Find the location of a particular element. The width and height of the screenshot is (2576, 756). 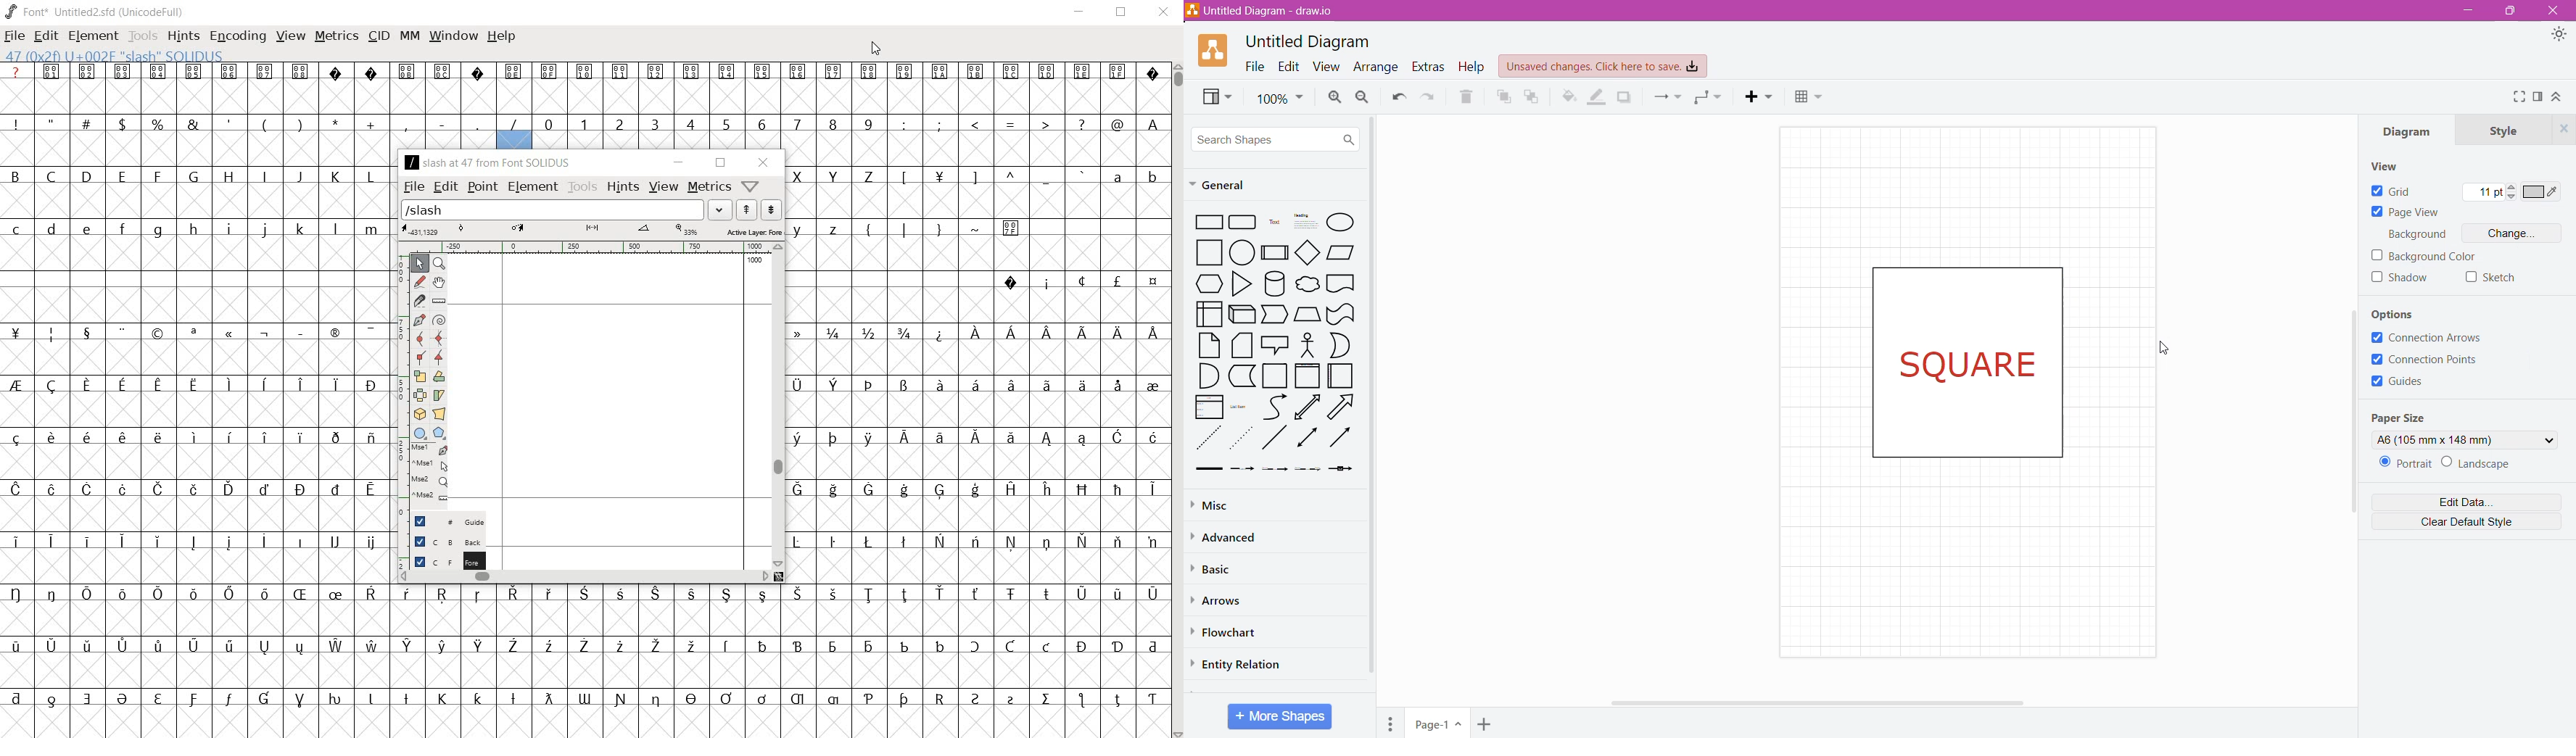

 User Interface is located at coordinates (1208, 313).